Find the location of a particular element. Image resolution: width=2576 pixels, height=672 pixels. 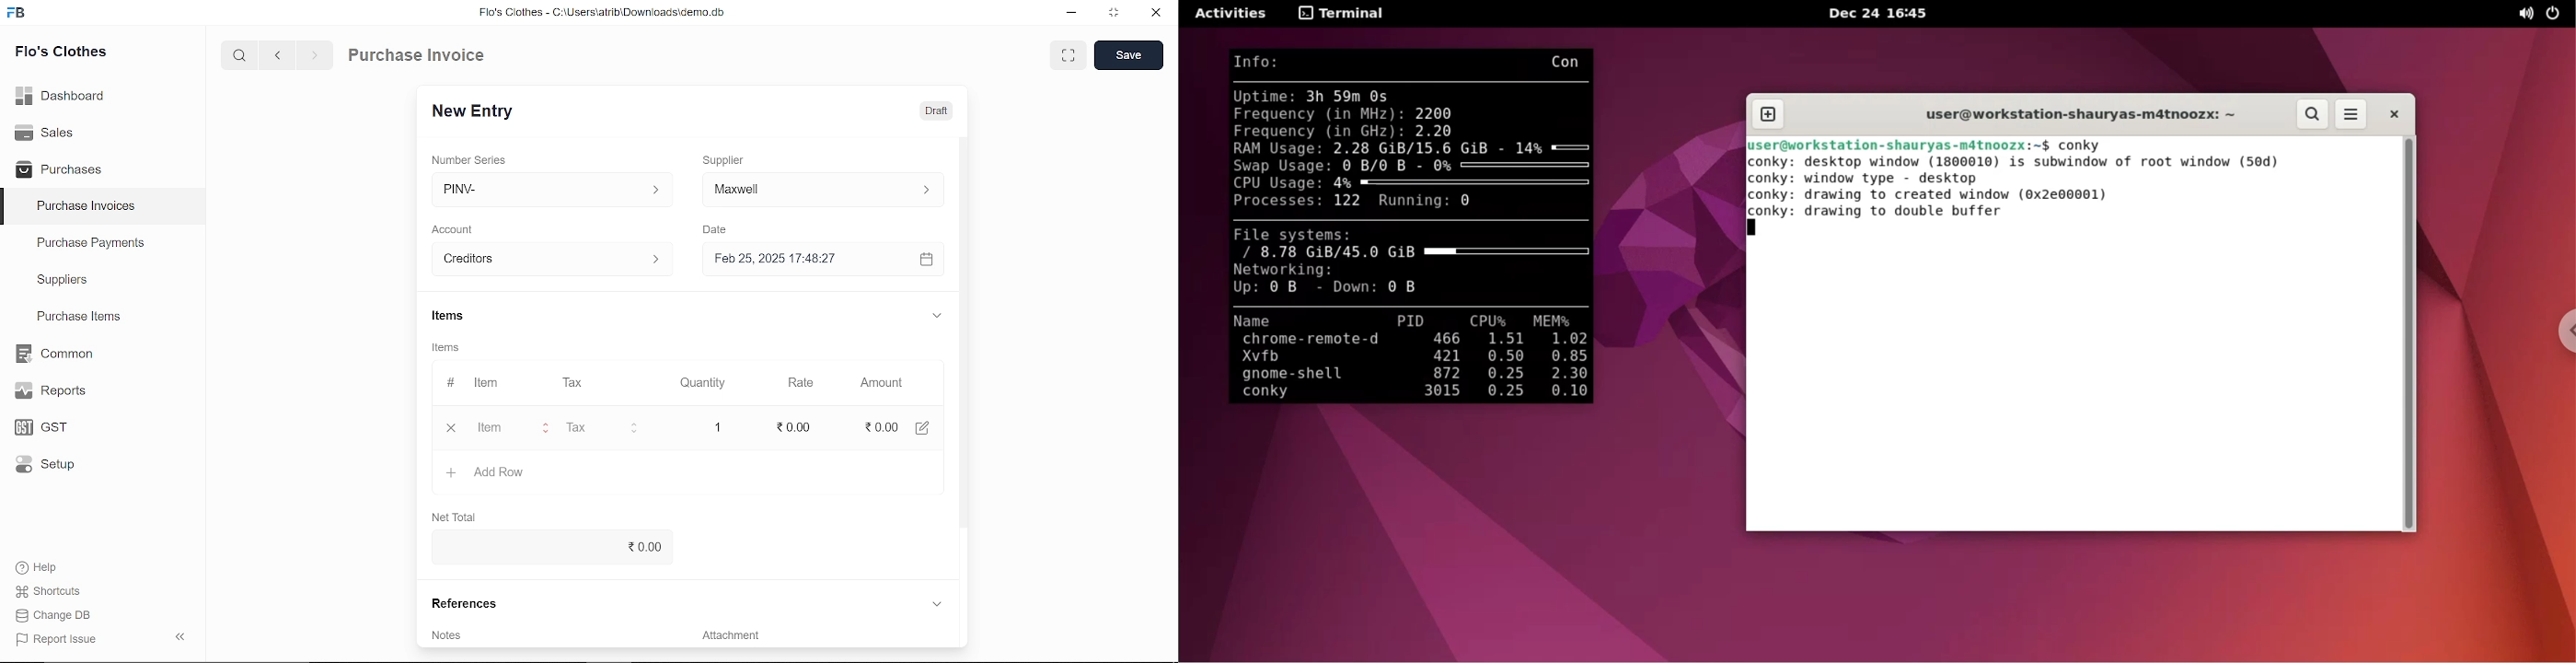

Amount is located at coordinates (880, 381).